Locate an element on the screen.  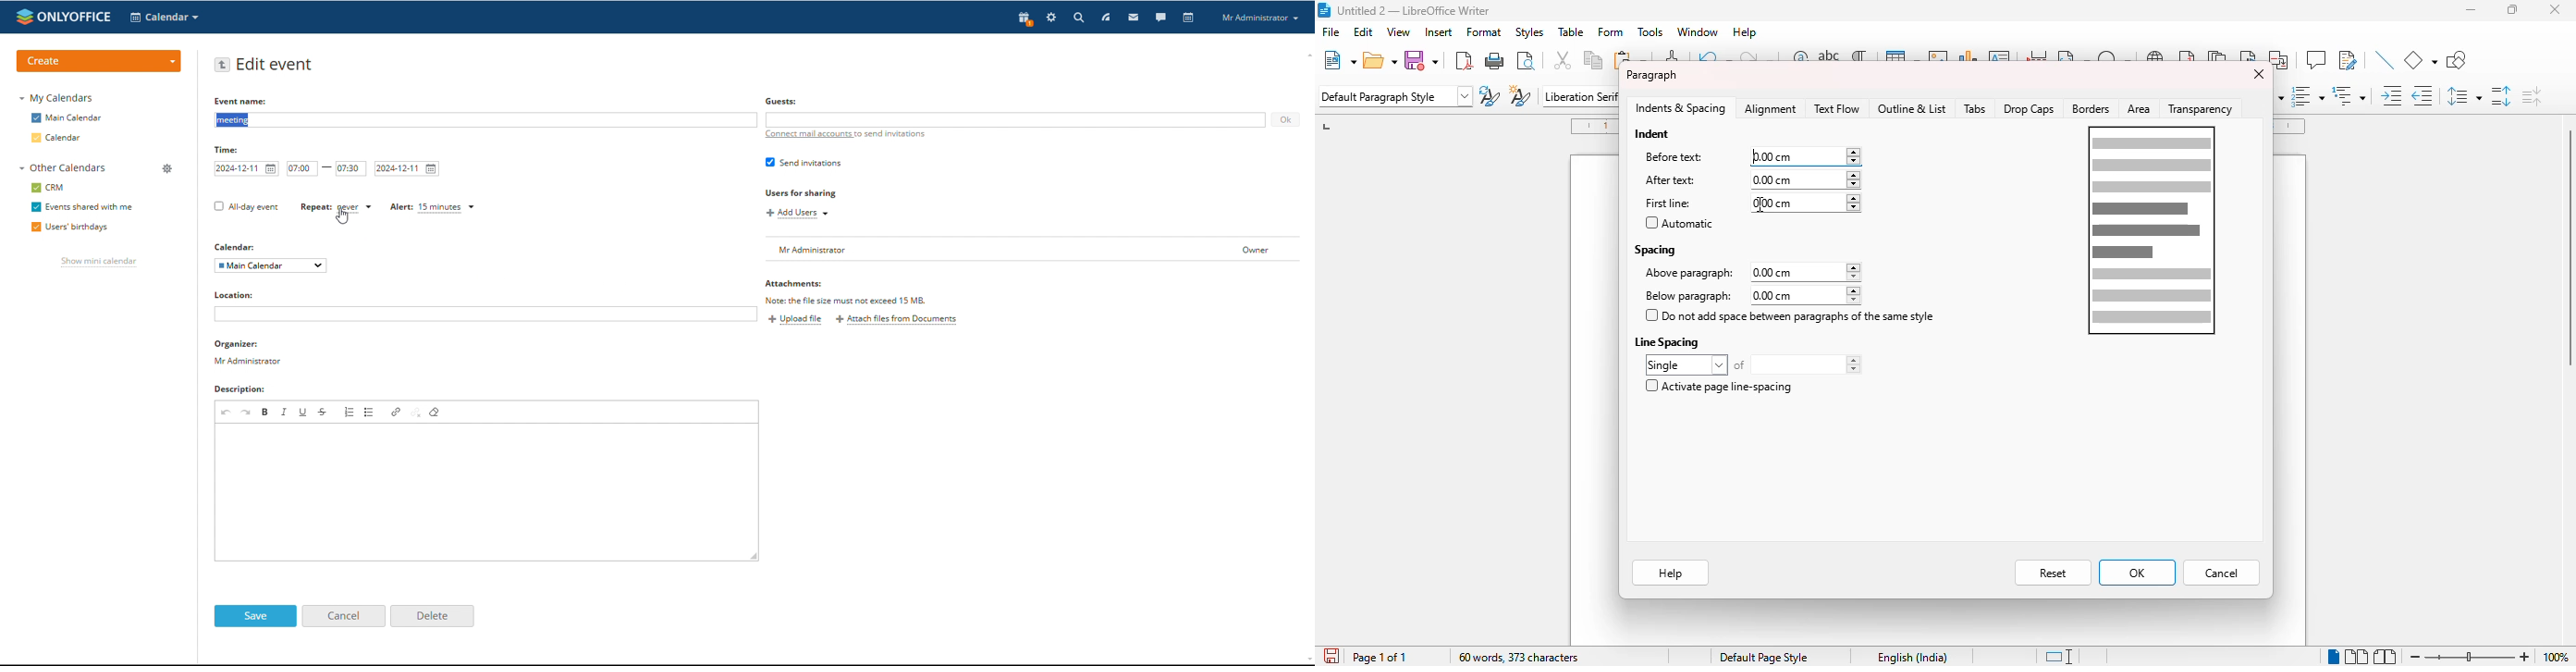
Location: is located at coordinates (241, 295).